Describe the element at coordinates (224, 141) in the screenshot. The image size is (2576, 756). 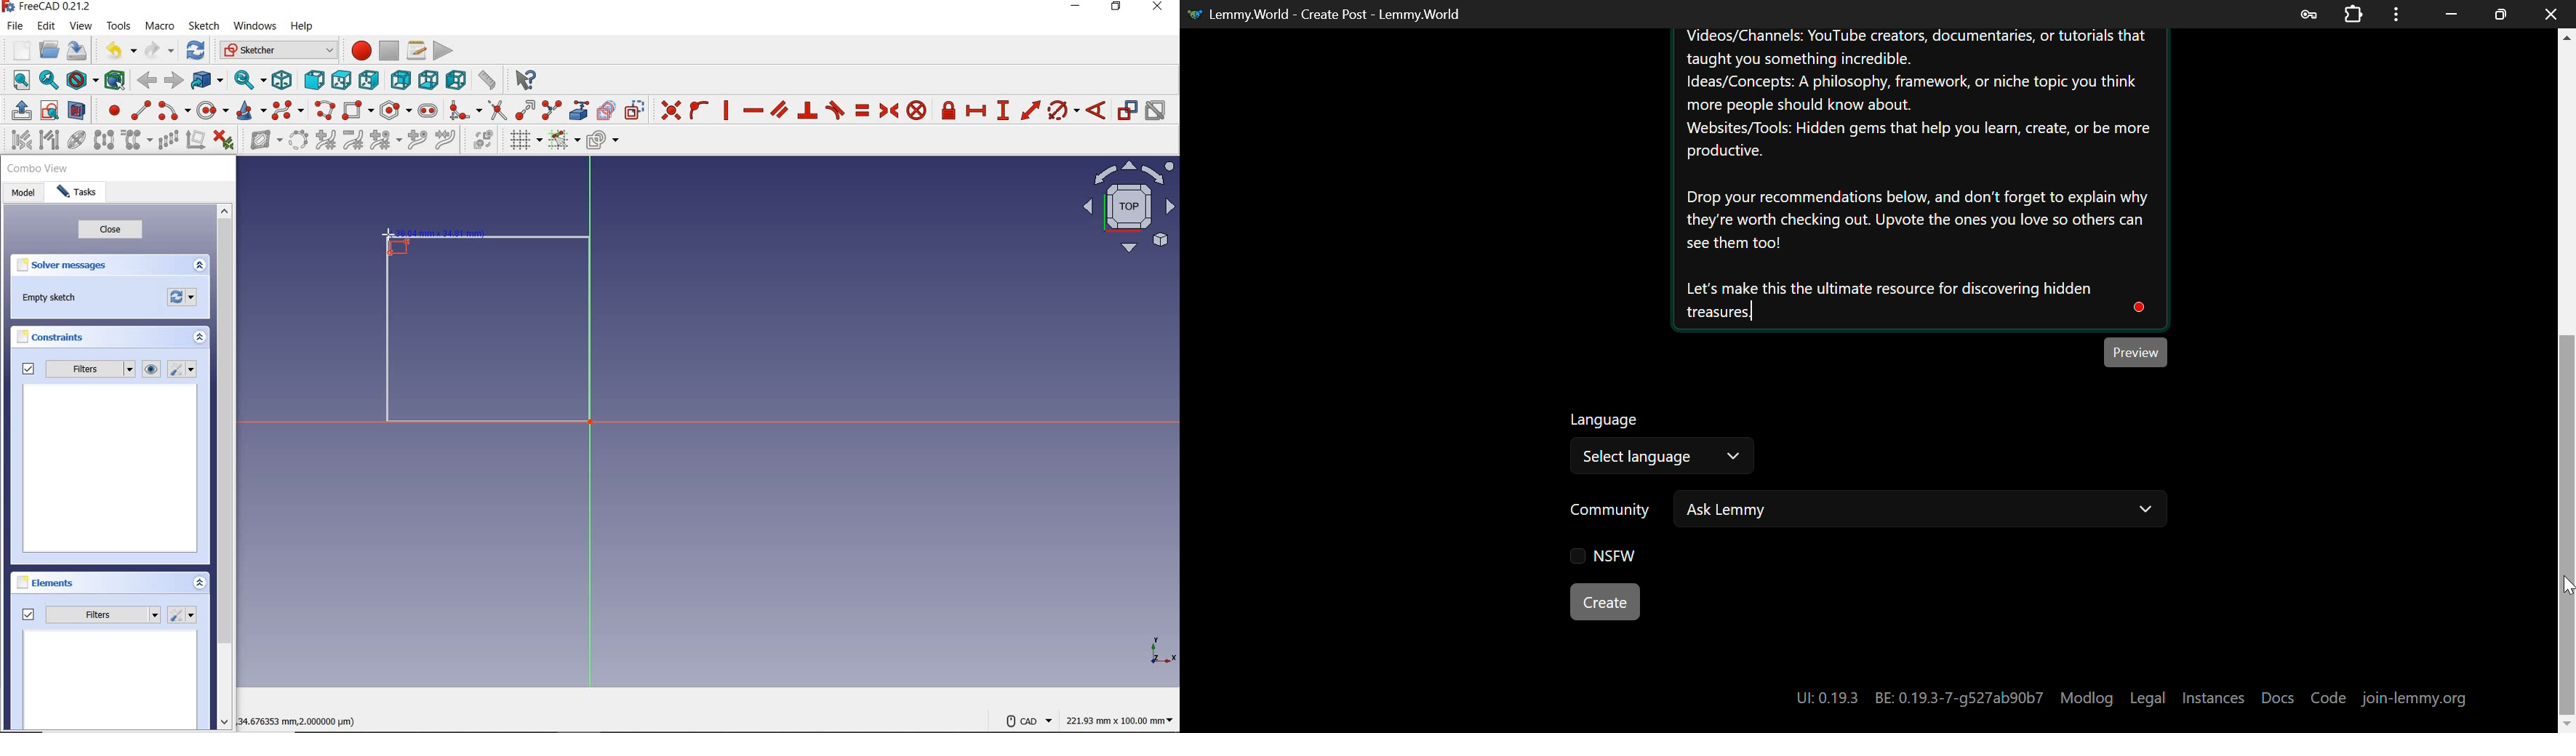
I see `delete all constrains` at that location.